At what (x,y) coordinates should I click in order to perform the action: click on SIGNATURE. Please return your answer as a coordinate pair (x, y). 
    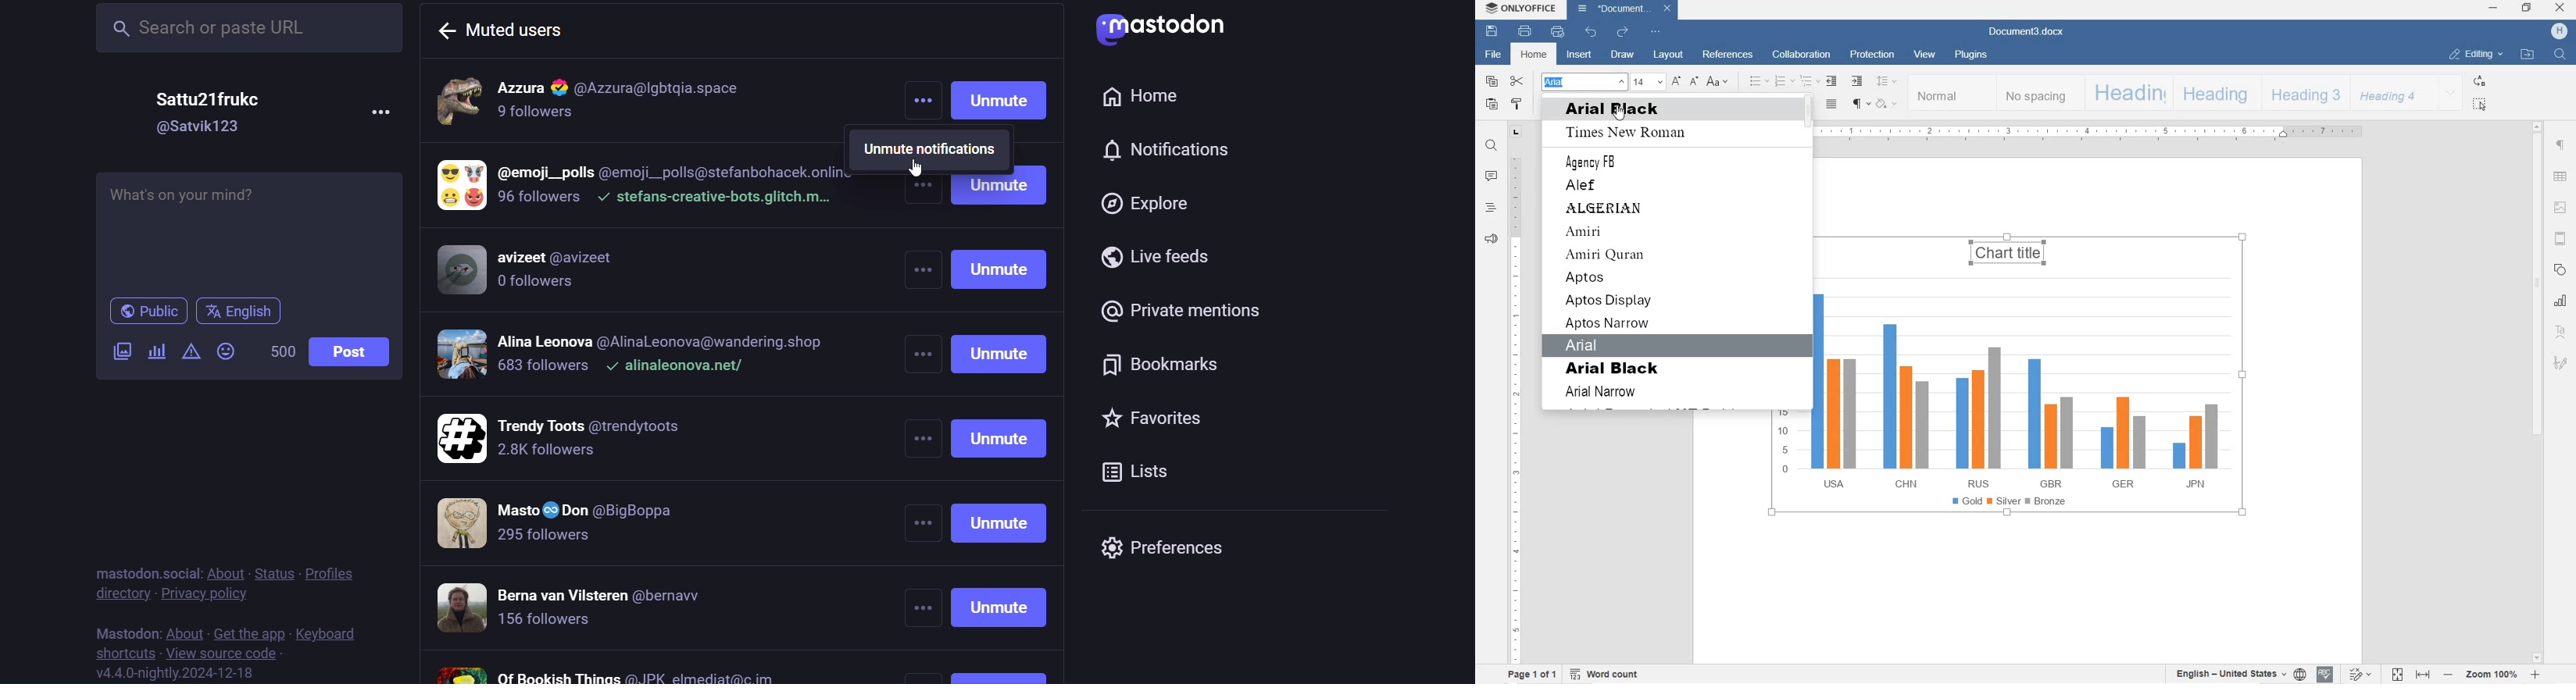
    Looking at the image, I should click on (2561, 364).